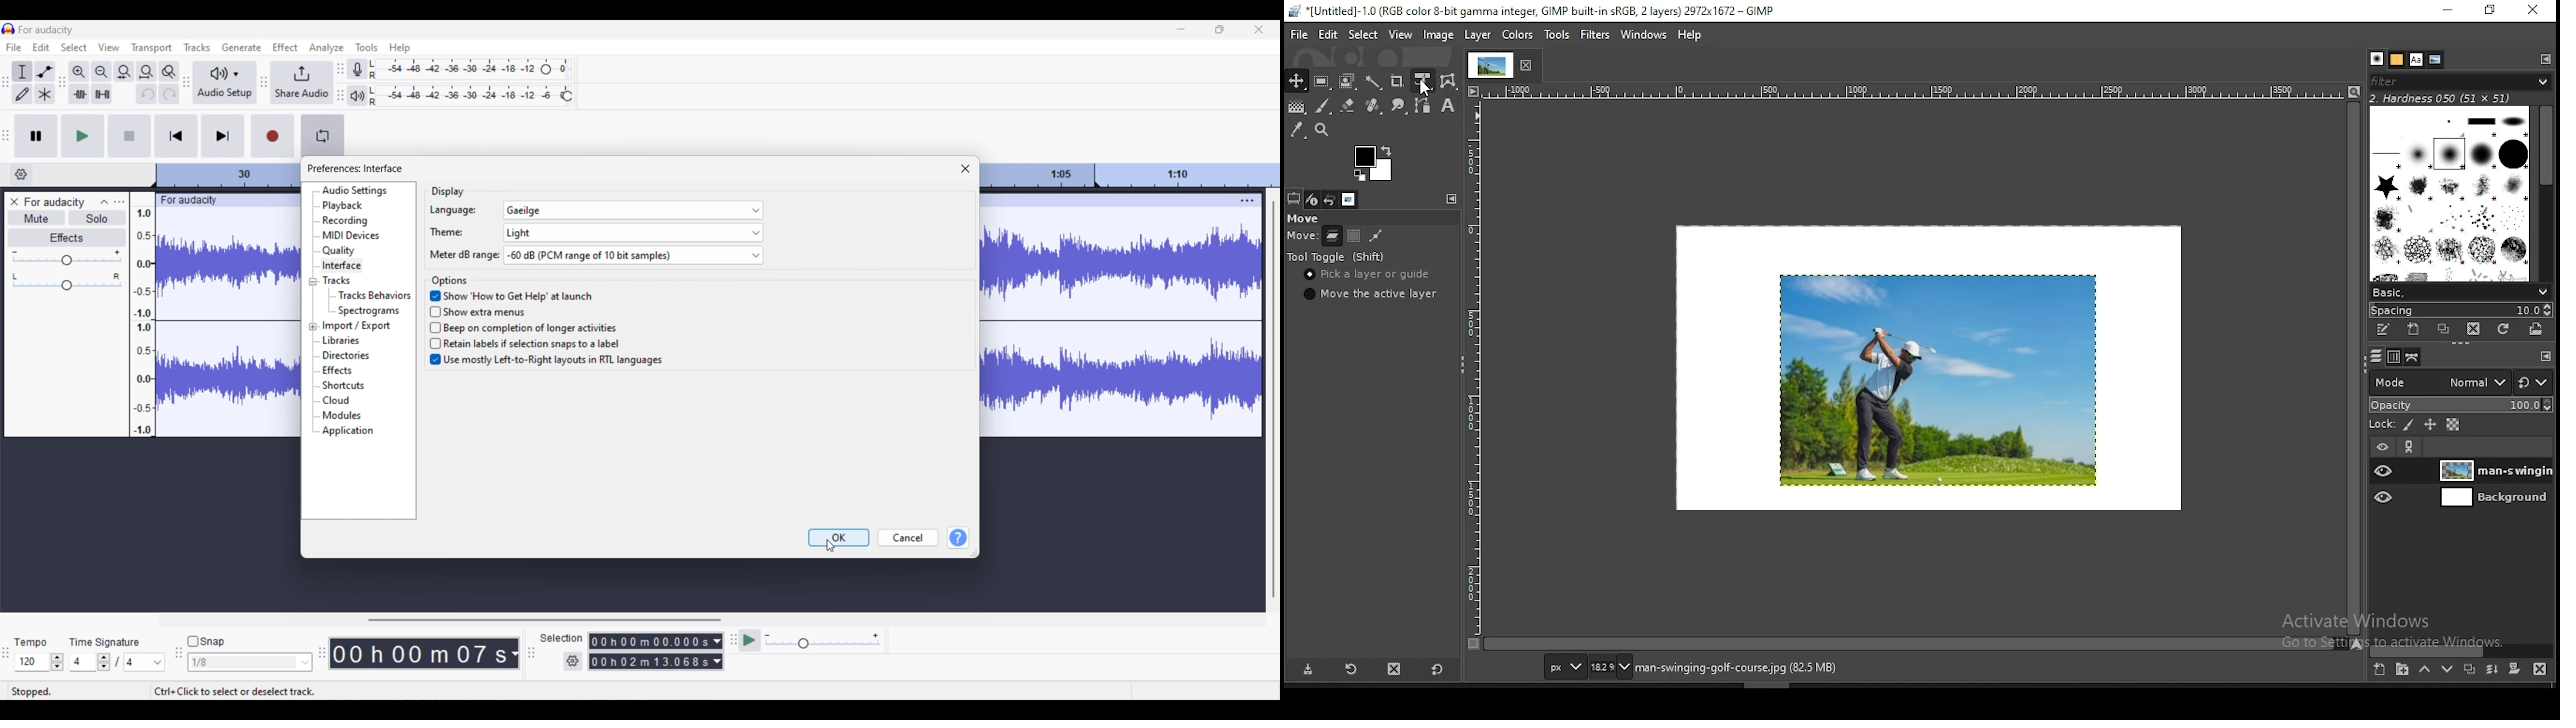 The height and width of the screenshot is (728, 2576). I want to click on Import/Export, so click(357, 326).